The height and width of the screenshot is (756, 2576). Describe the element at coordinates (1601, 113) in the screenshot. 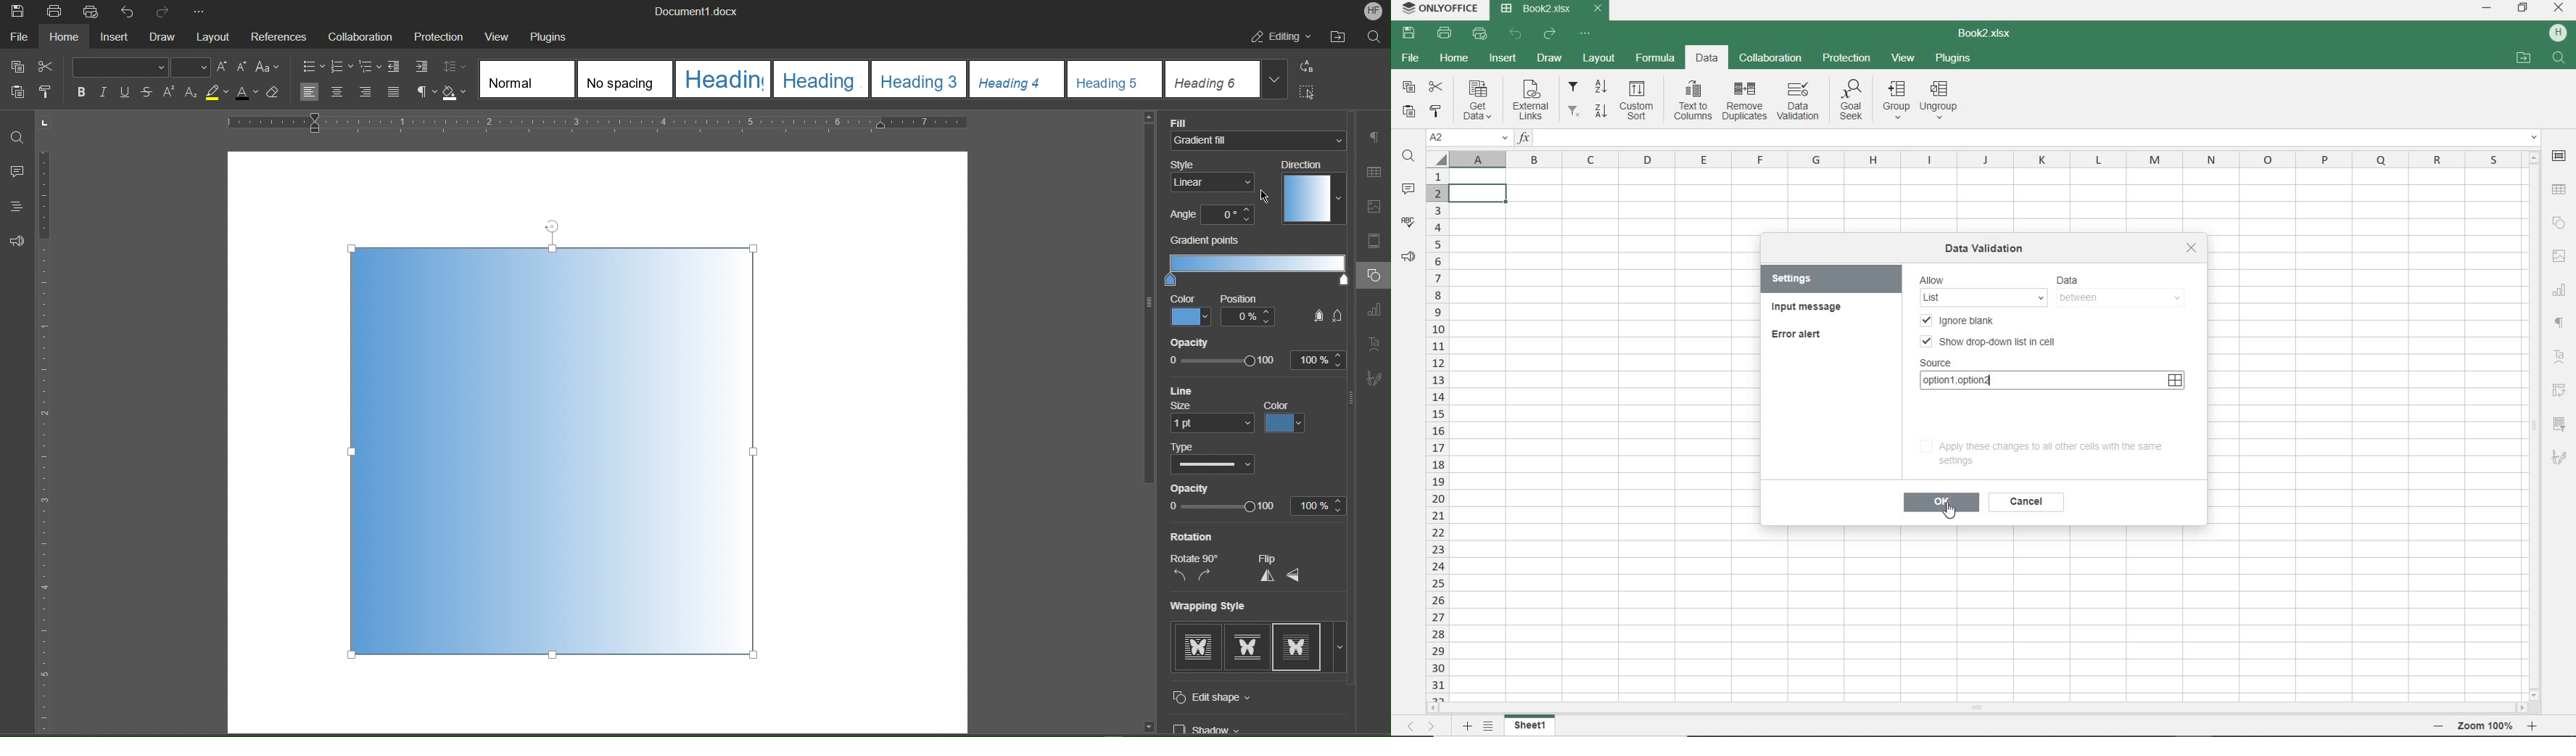

I see `sort descending` at that location.